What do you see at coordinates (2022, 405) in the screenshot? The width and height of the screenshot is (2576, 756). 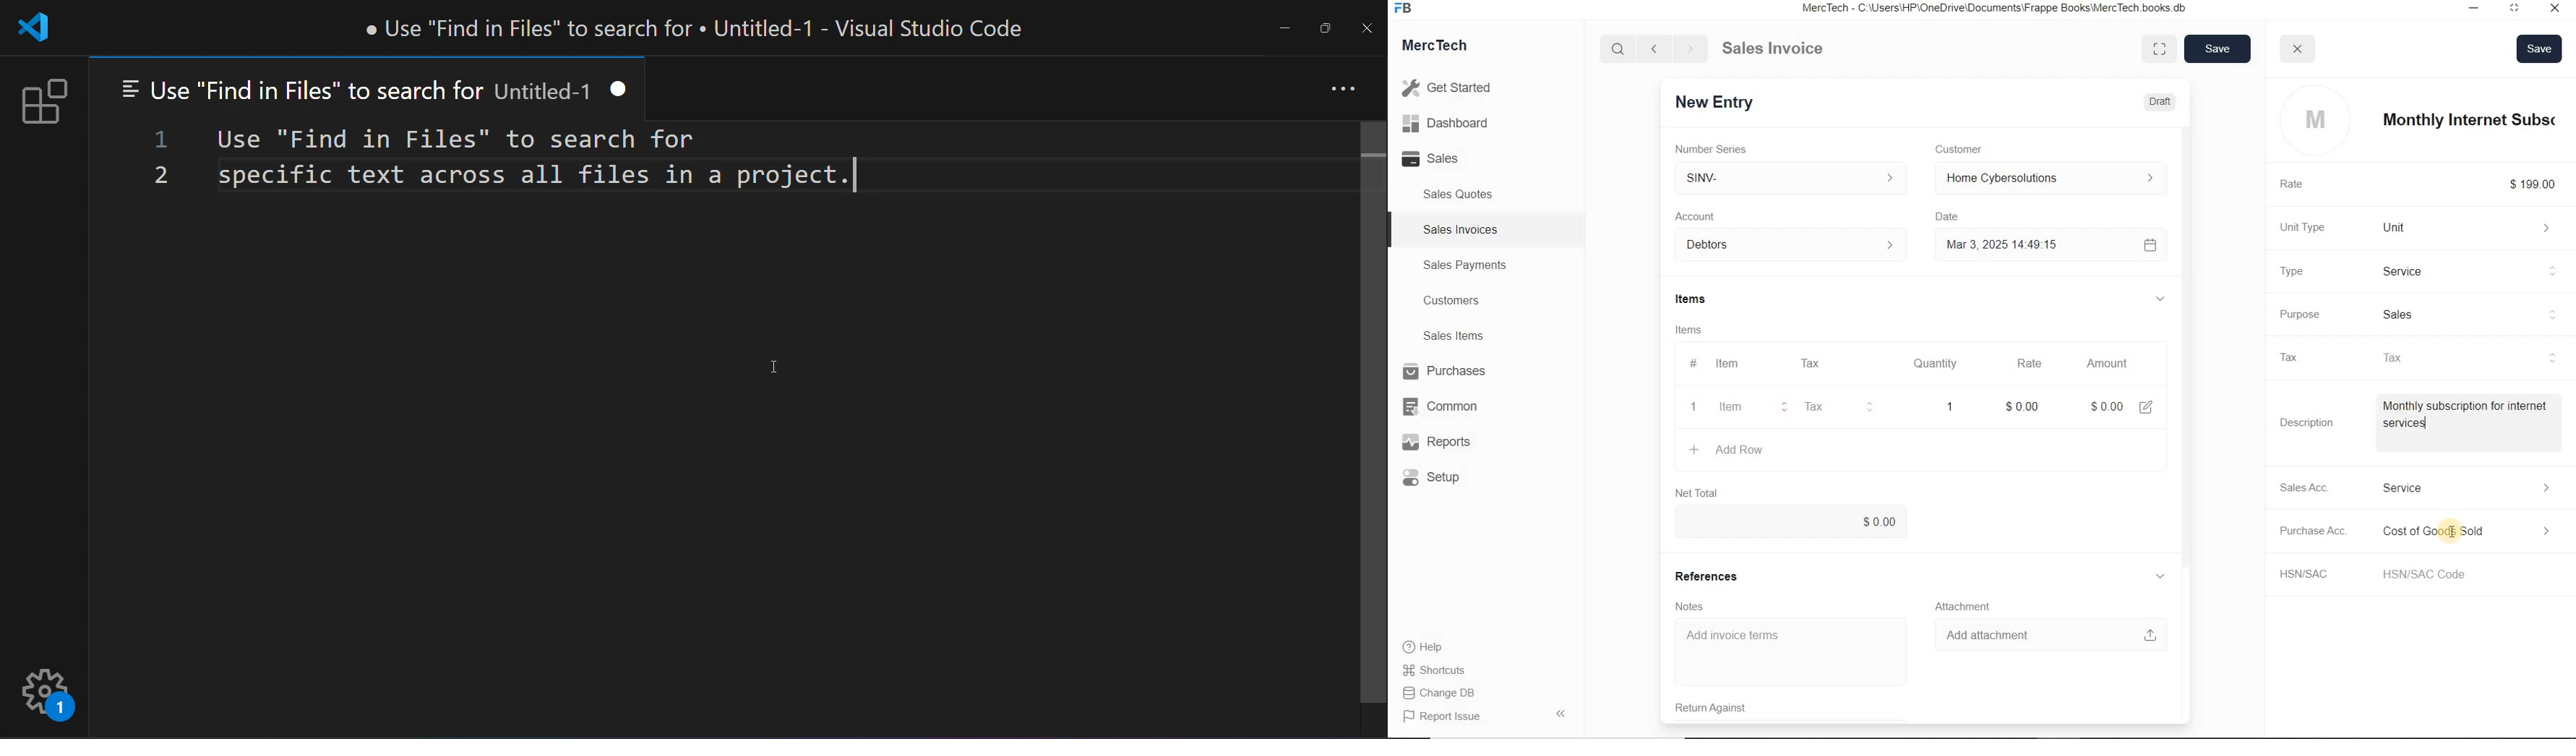 I see `rate: $0.00` at bounding box center [2022, 405].